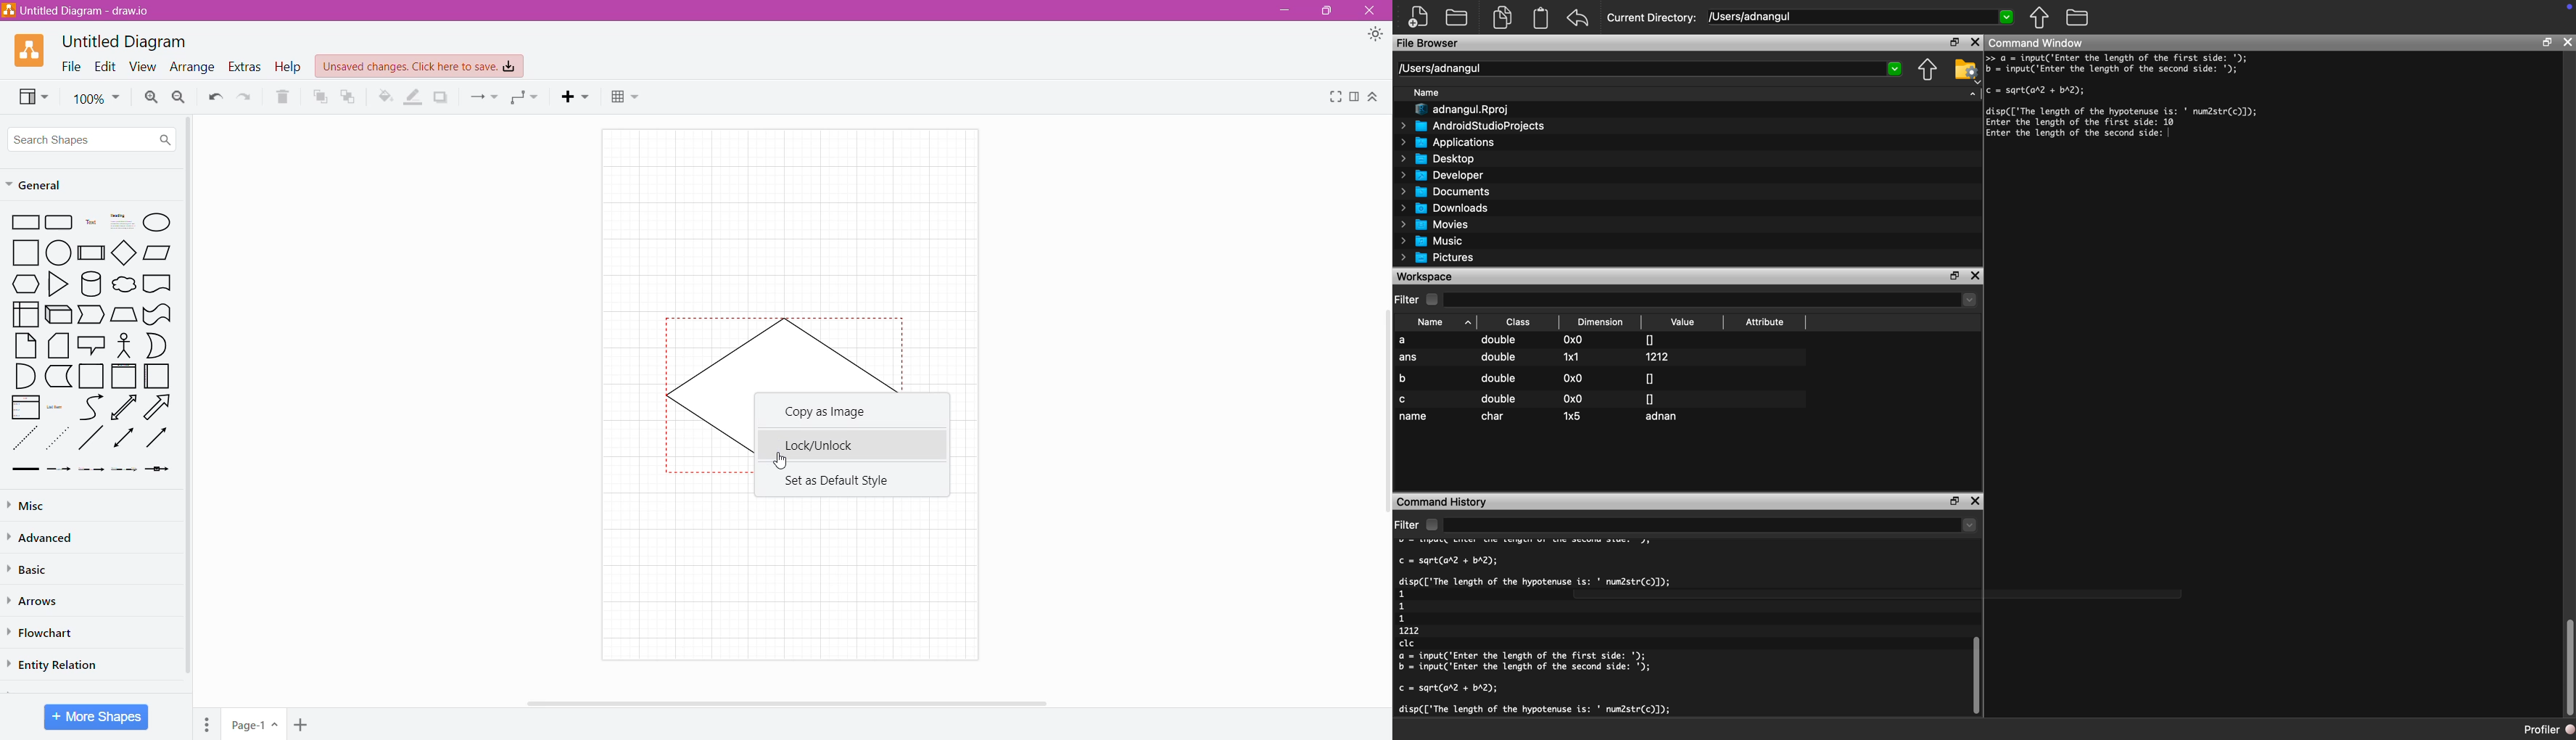 The image size is (2576, 756). Describe the element at coordinates (1434, 299) in the screenshot. I see `checkbox` at that location.